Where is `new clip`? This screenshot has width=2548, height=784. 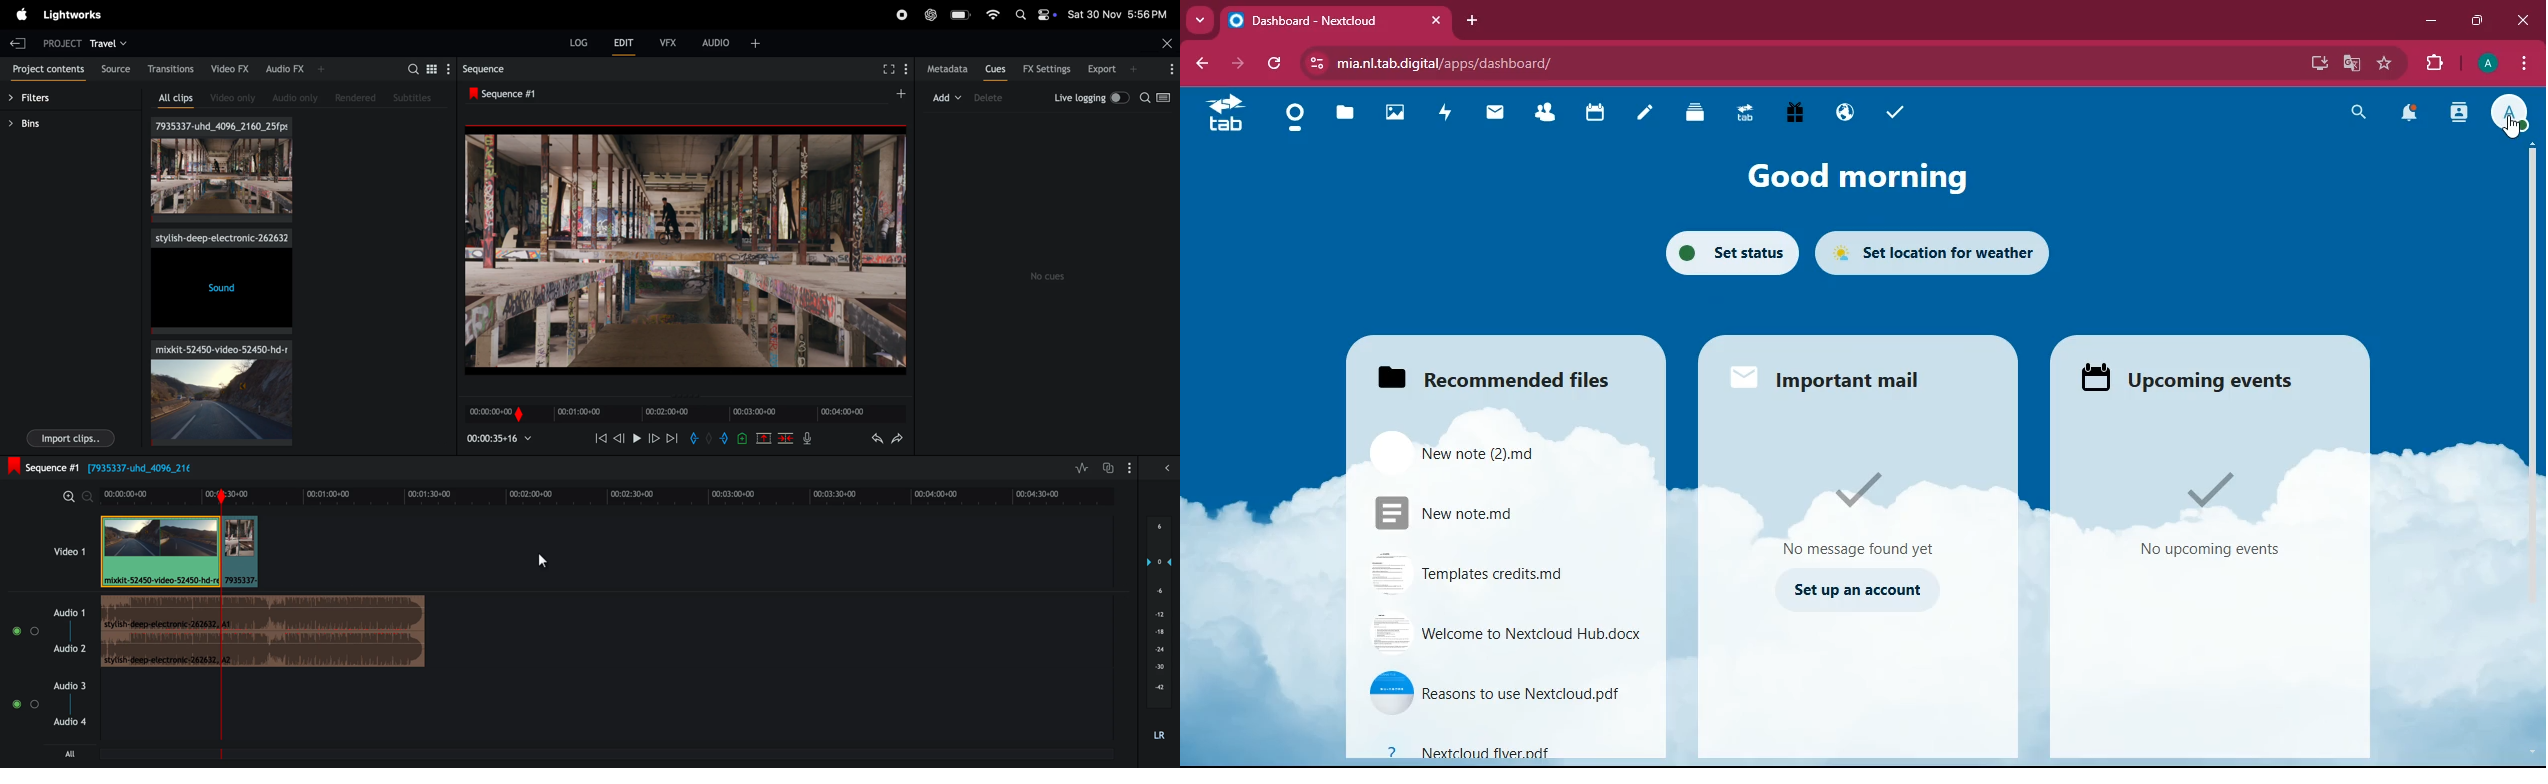 new clip is located at coordinates (684, 251).